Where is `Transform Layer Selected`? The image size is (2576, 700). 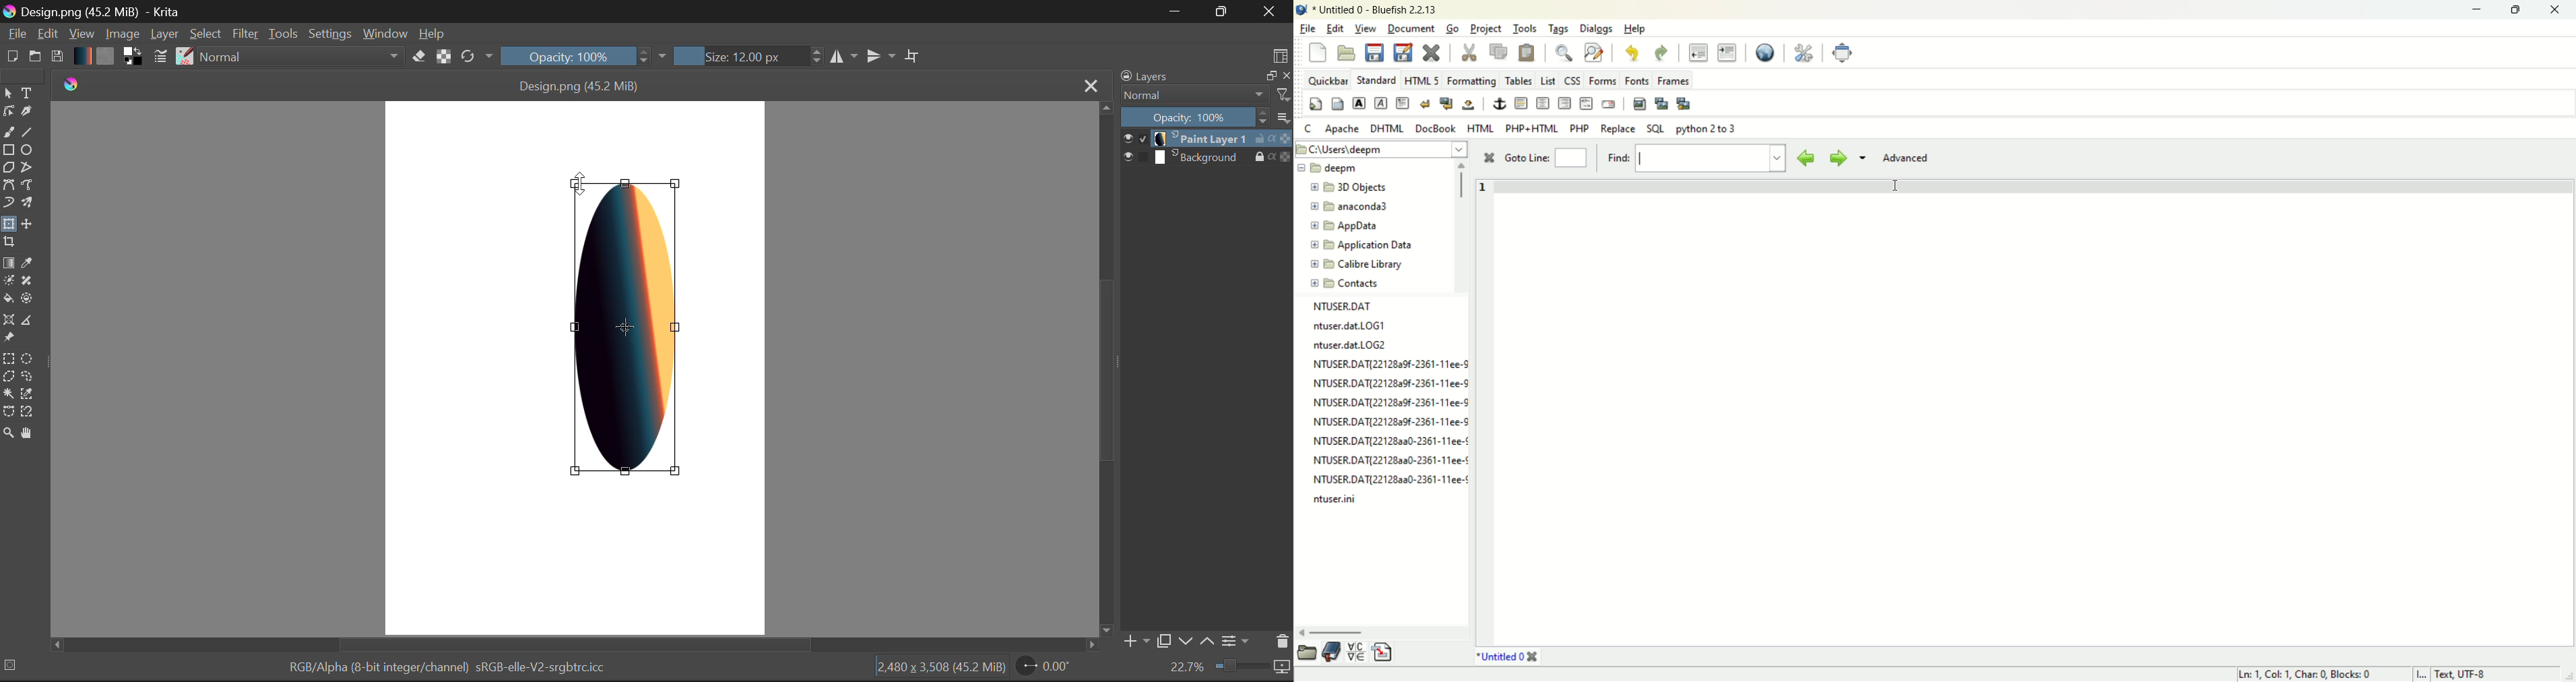 Transform Layer Selected is located at coordinates (8, 225).